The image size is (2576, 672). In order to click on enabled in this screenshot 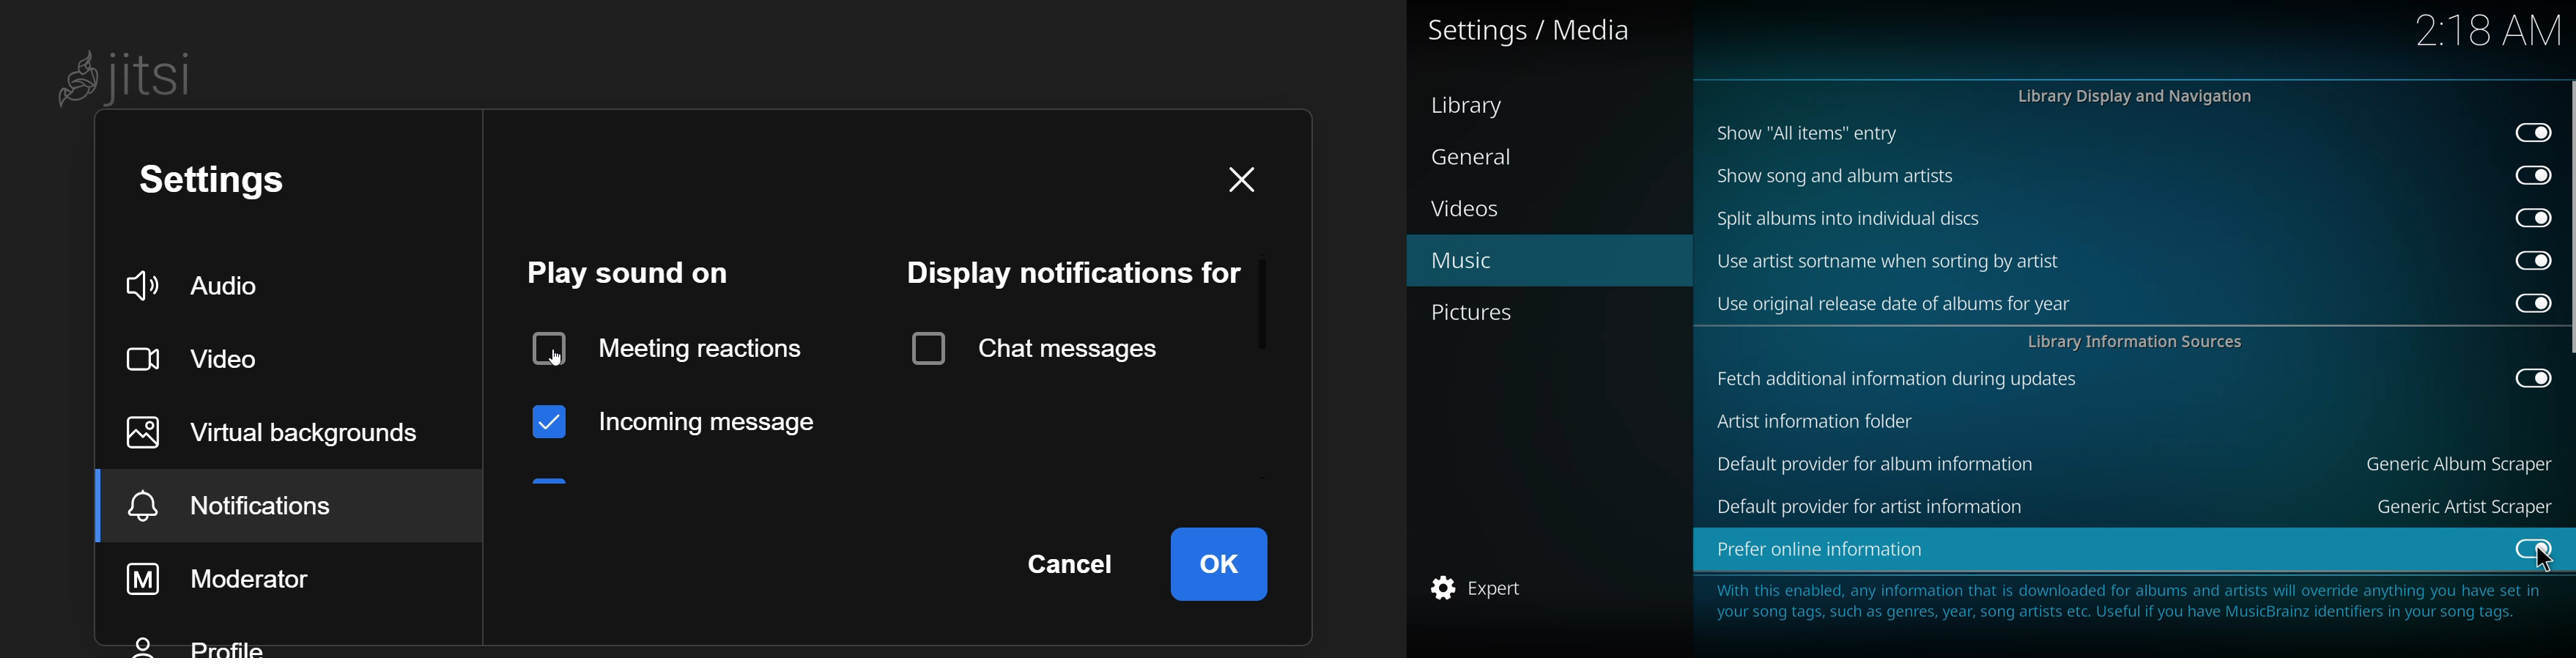, I will do `click(2532, 132)`.